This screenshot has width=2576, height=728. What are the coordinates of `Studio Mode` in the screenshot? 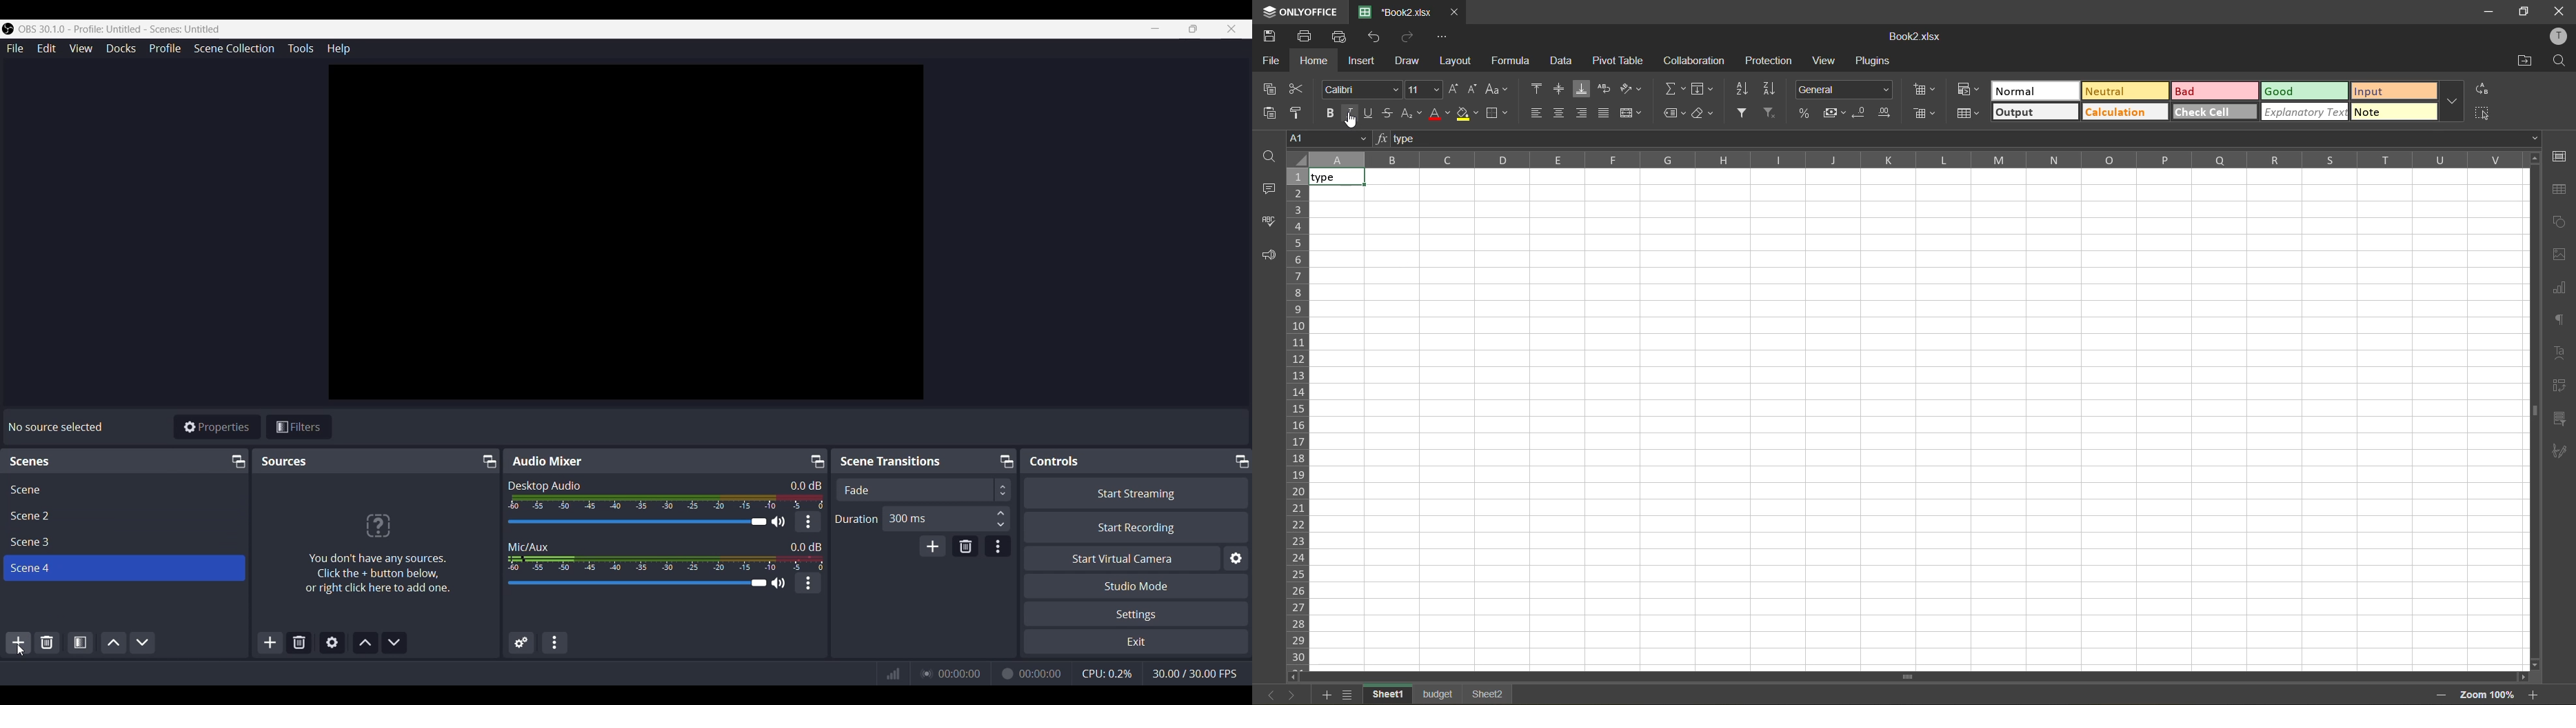 It's located at (1138, 586).